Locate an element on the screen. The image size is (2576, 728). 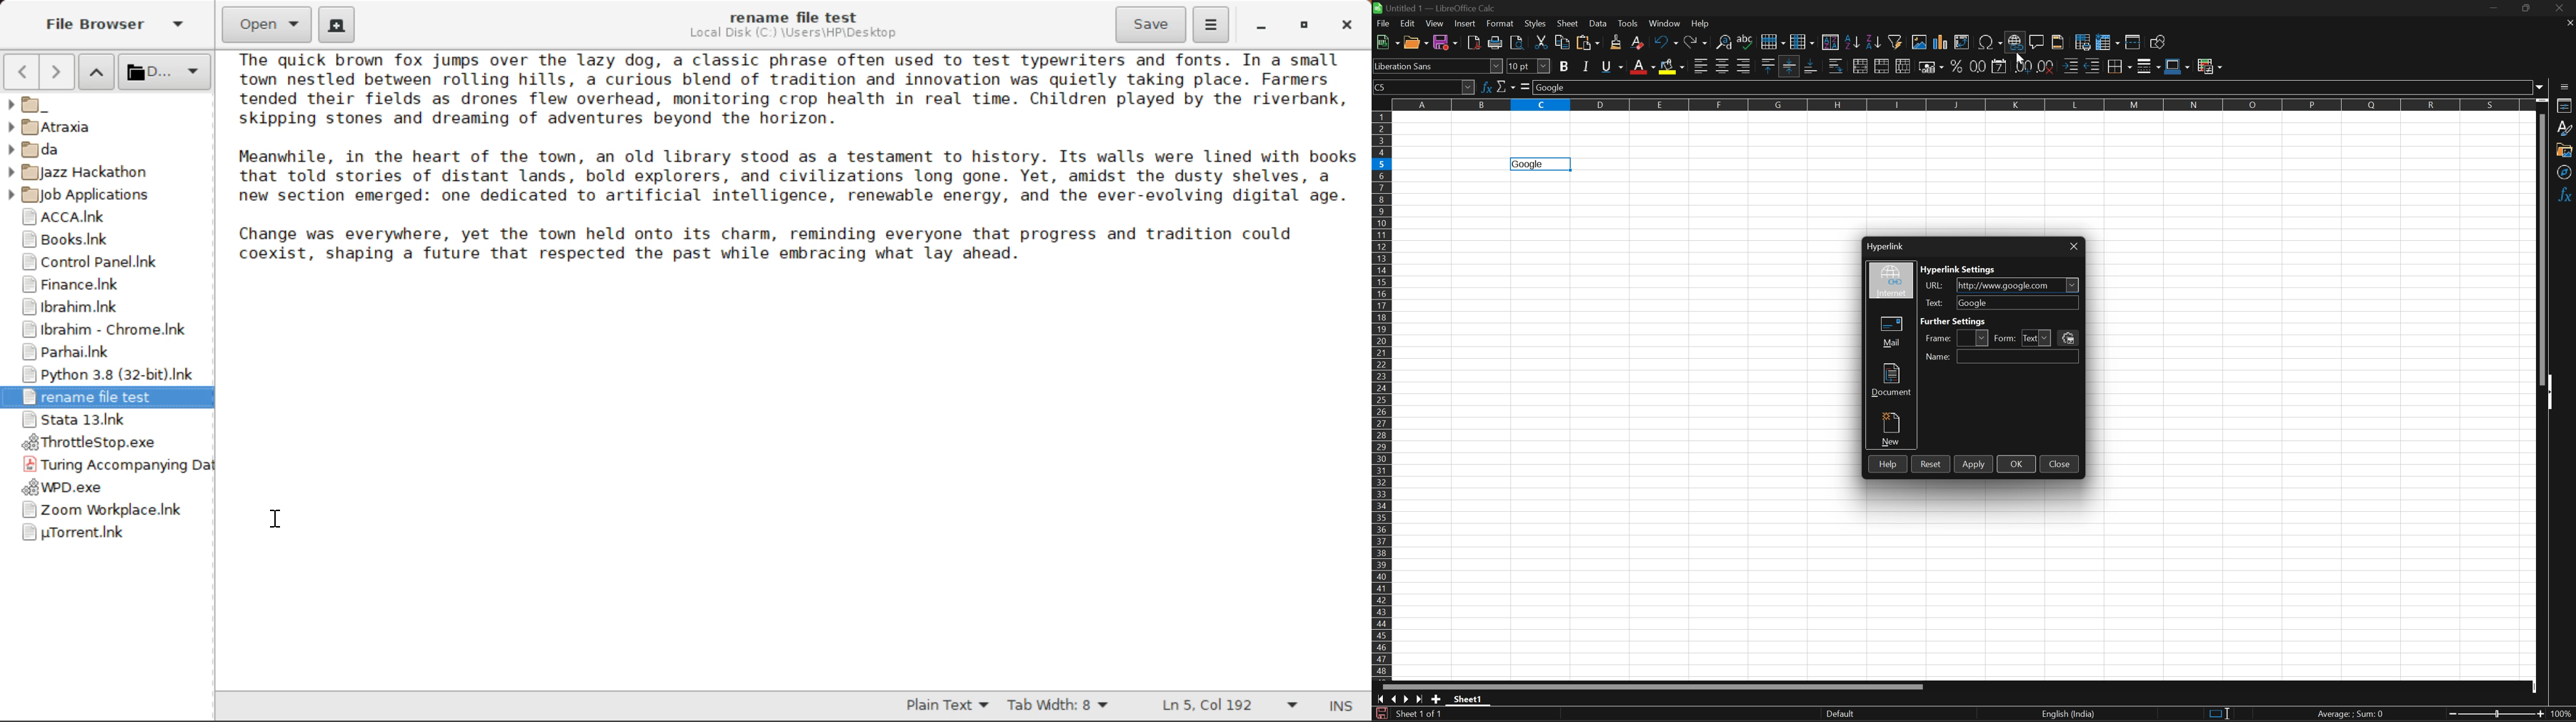
Help is located at coordinates (1886, 463).